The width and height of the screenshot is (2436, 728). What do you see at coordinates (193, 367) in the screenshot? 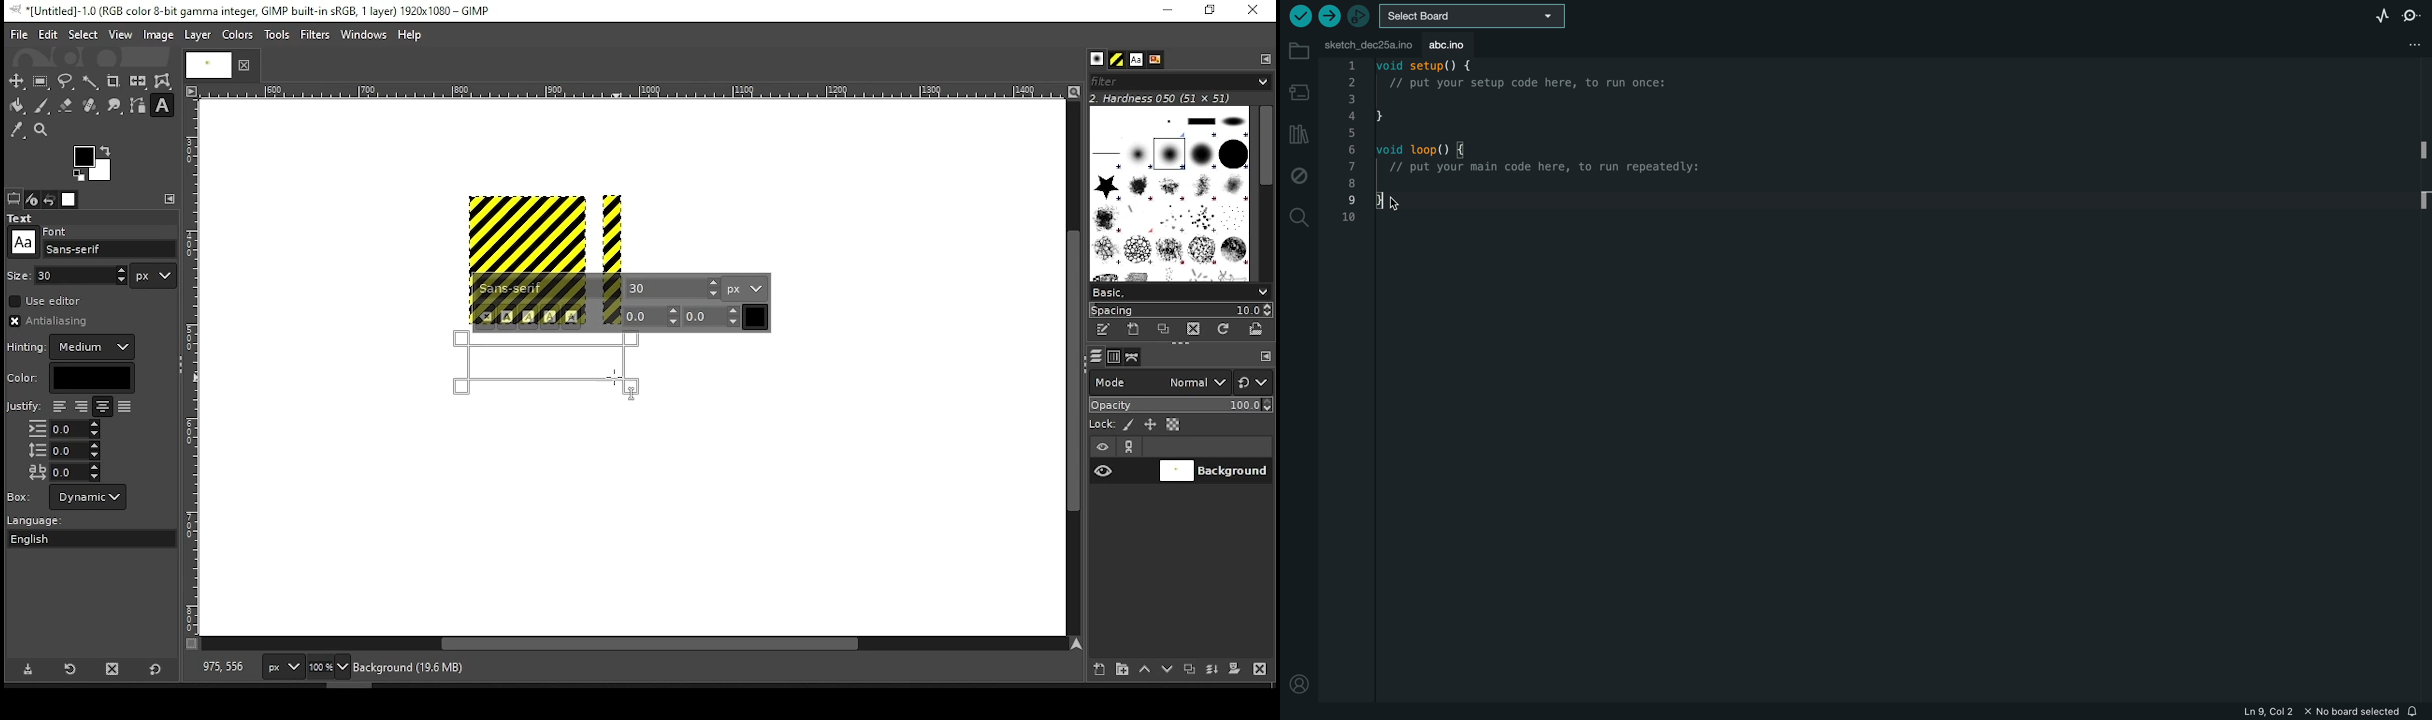
I see `` at bounding box center [193, 367].